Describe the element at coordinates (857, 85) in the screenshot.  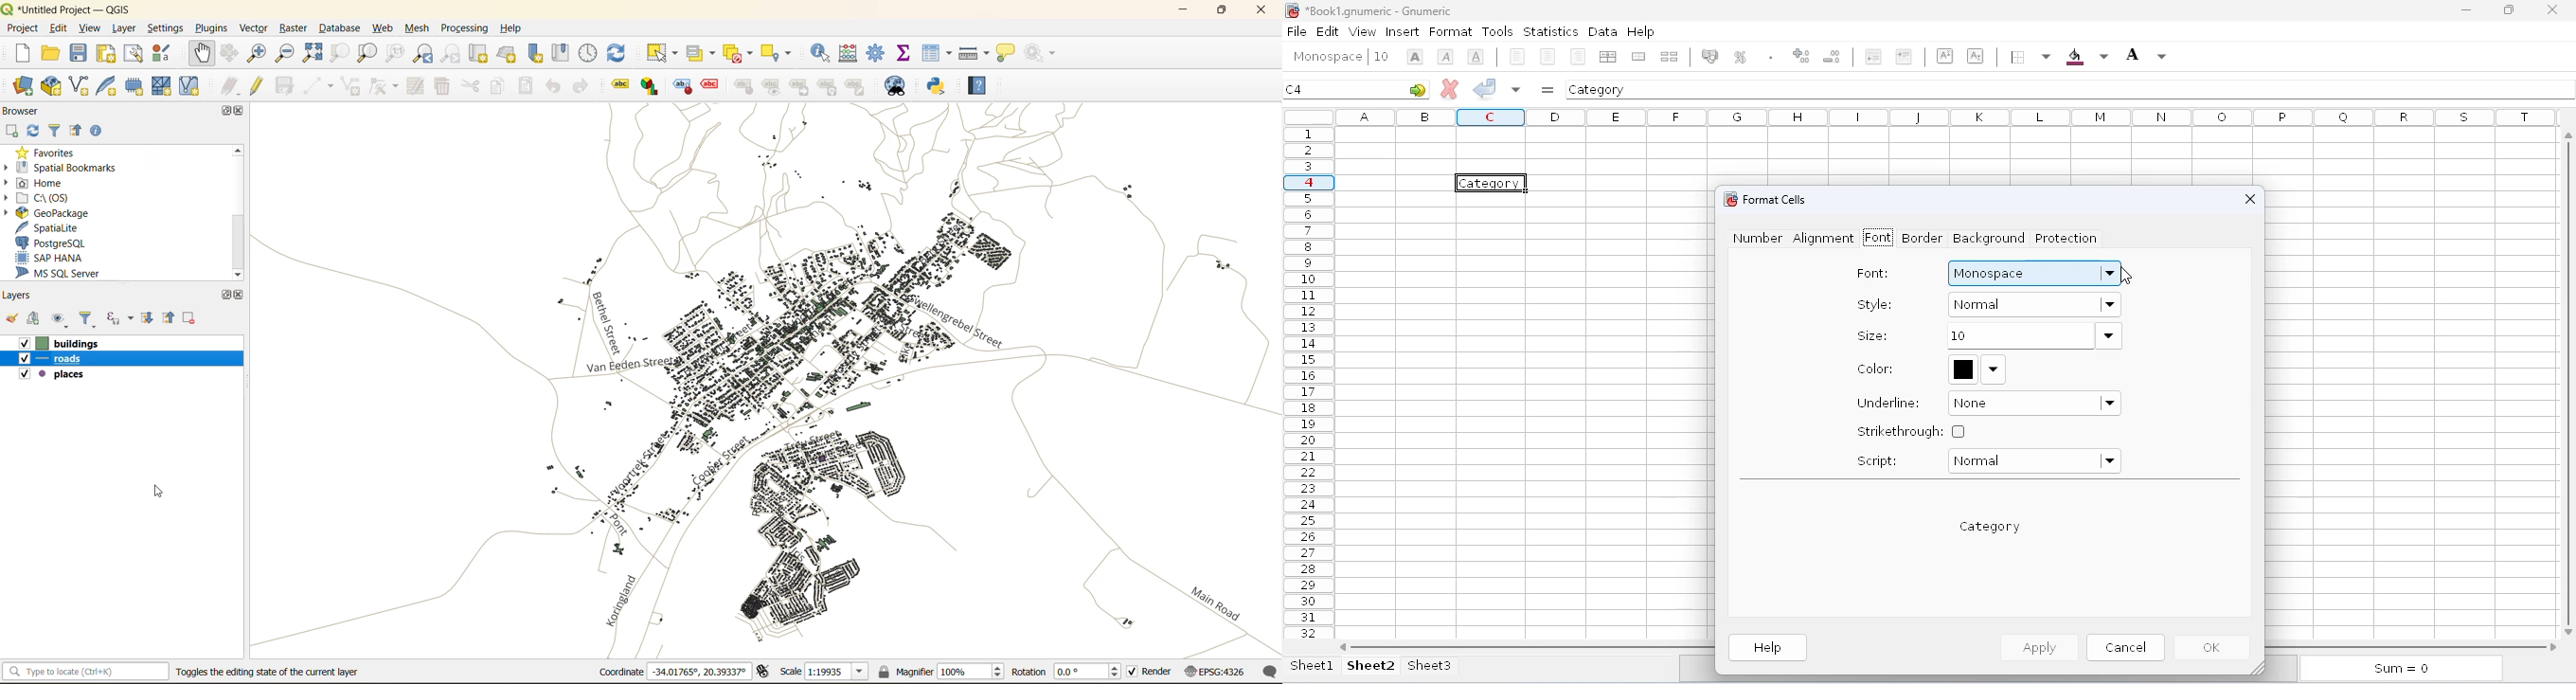
I see `change label properties` at that location.